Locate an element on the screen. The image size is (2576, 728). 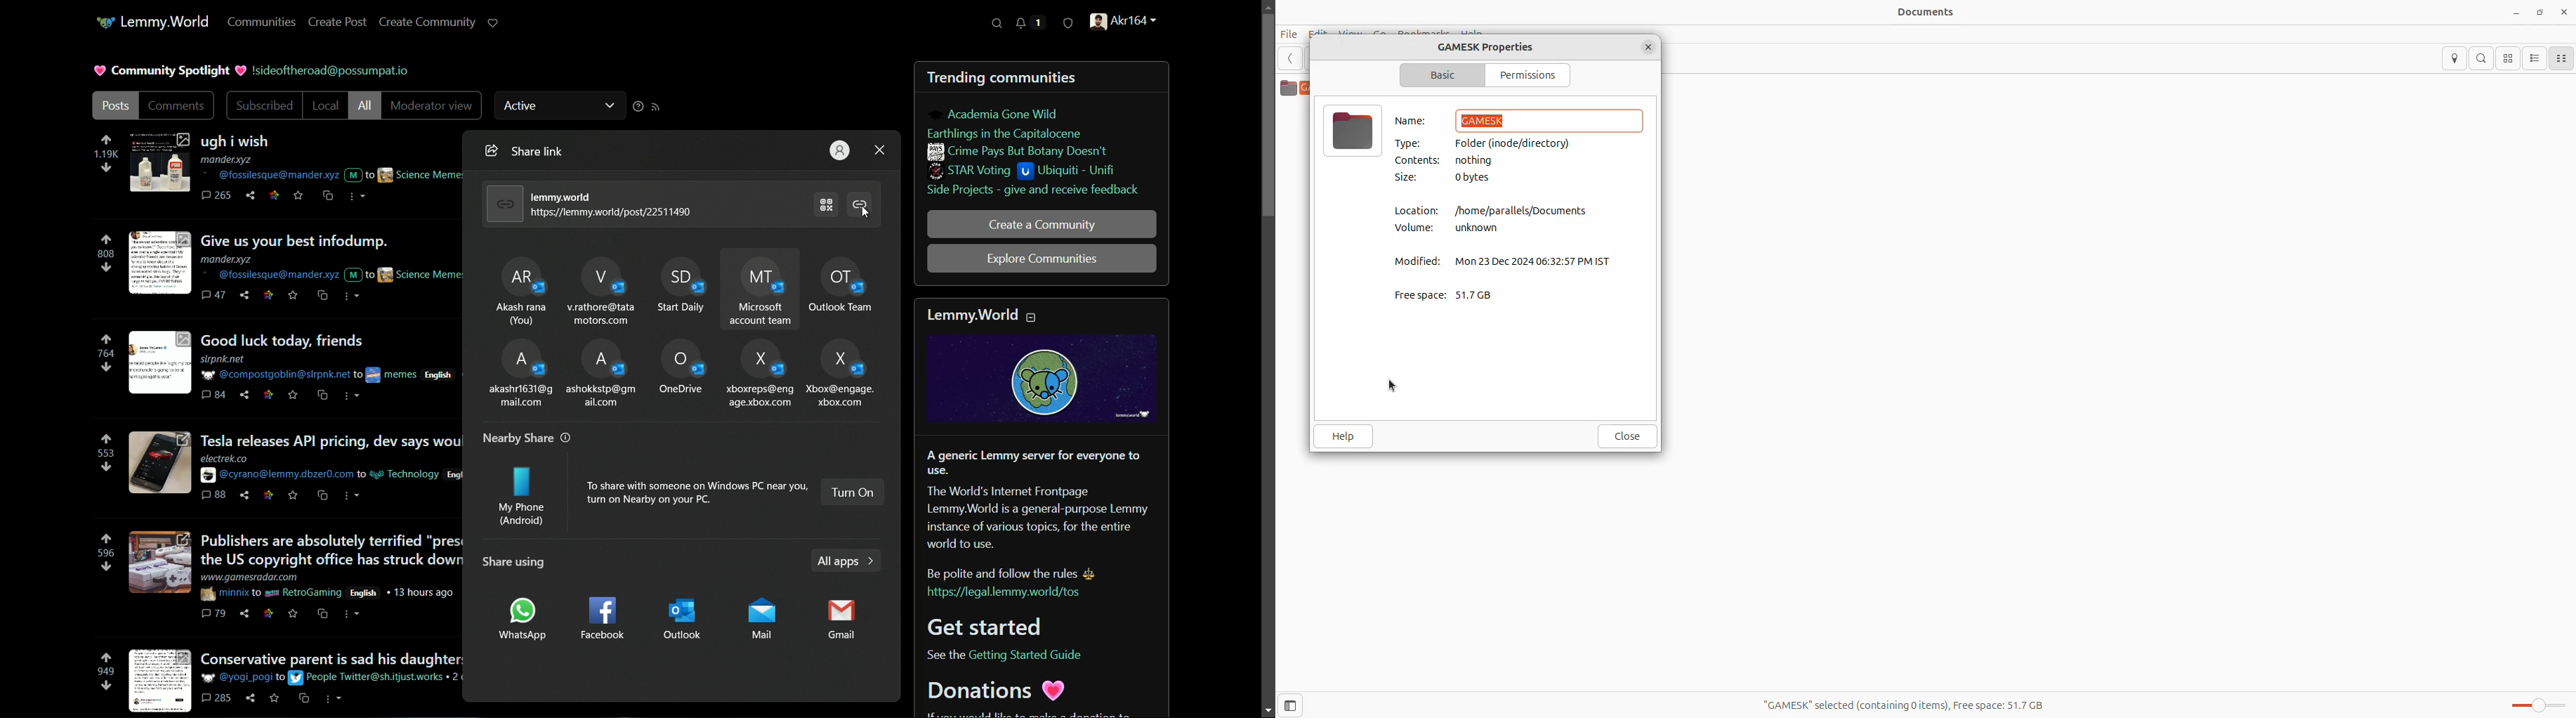
808 is located at coordinates (106, 255).